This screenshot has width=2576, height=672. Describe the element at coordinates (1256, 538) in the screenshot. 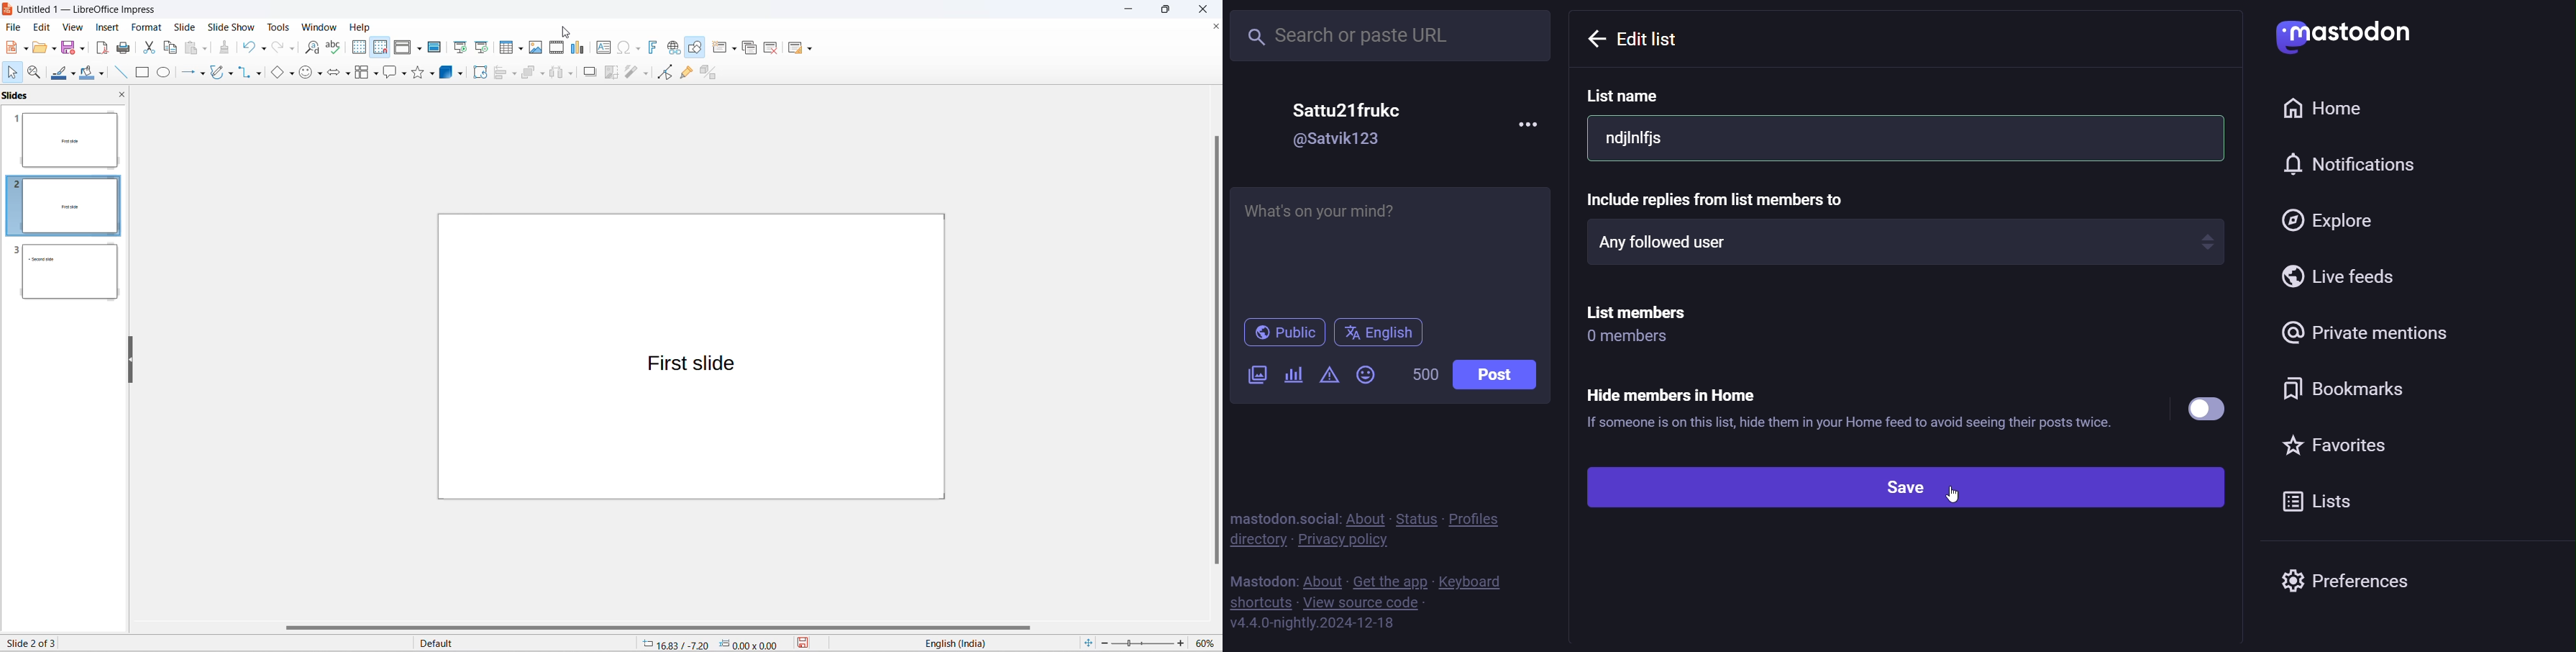

I see `directory` at that location.